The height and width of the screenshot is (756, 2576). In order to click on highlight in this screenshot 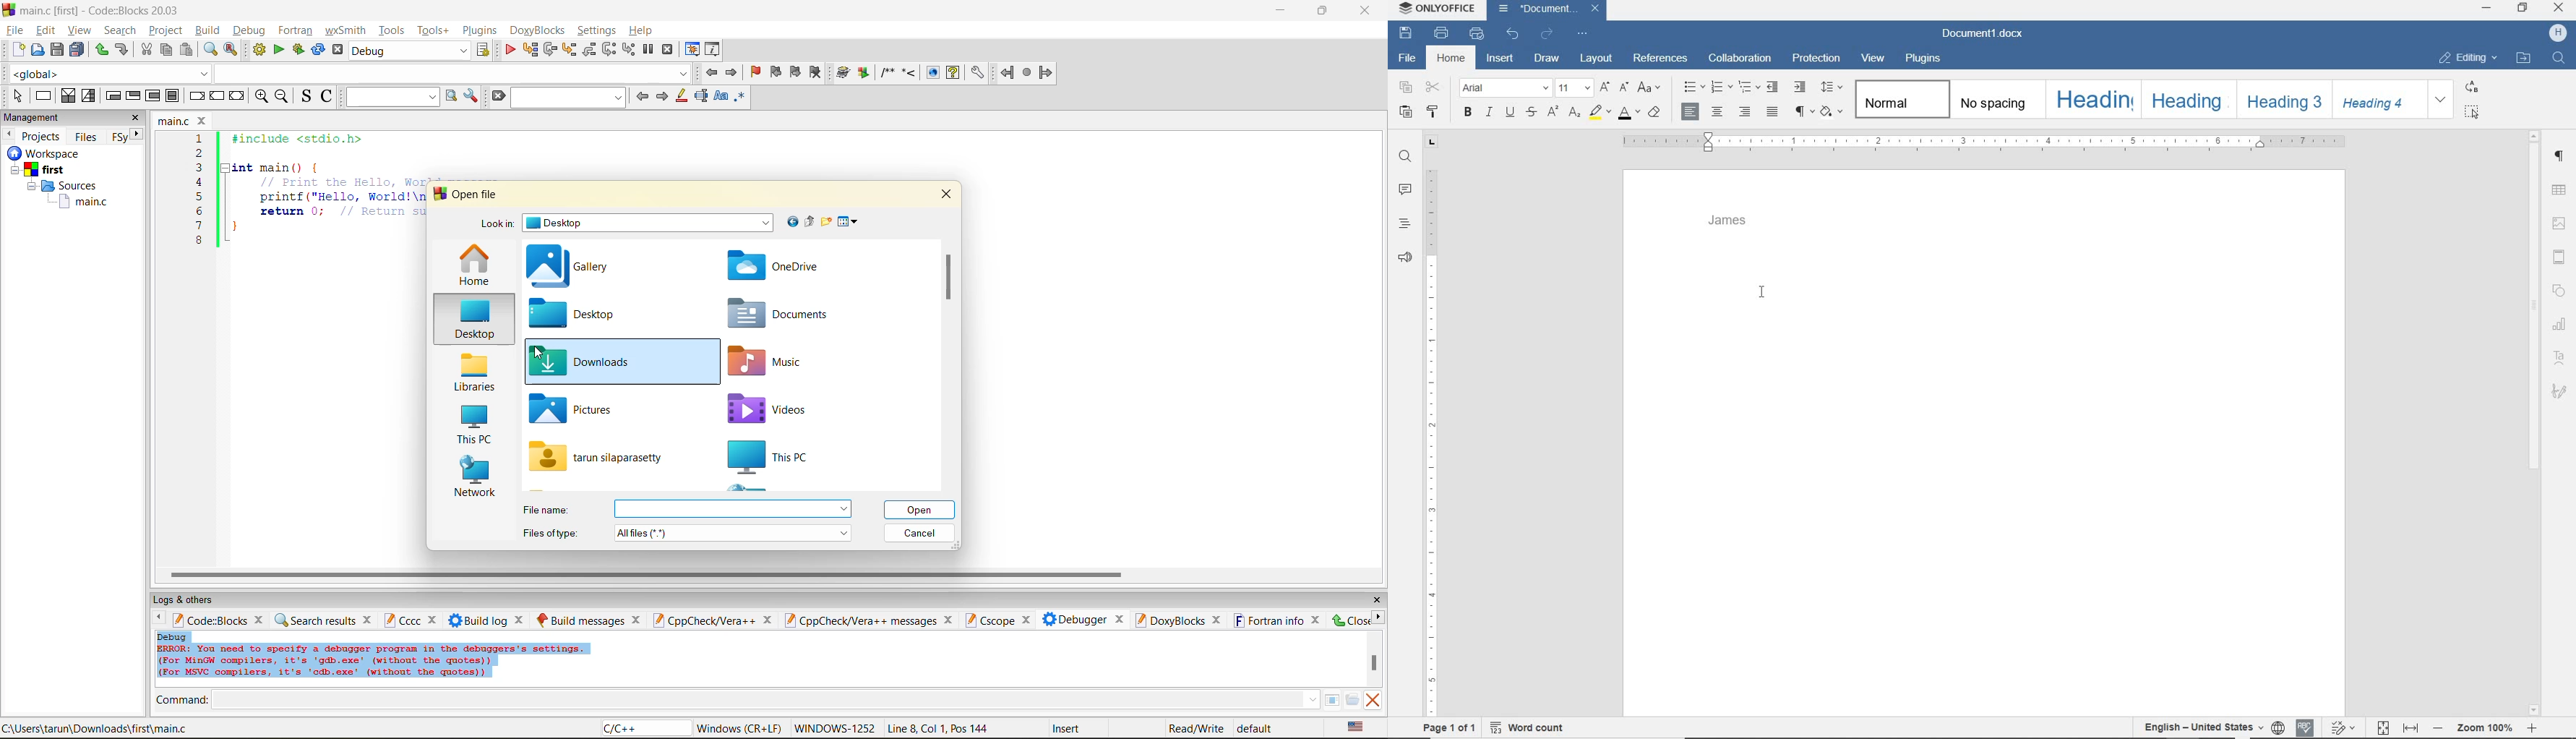, I will do `click(680, 97)`.